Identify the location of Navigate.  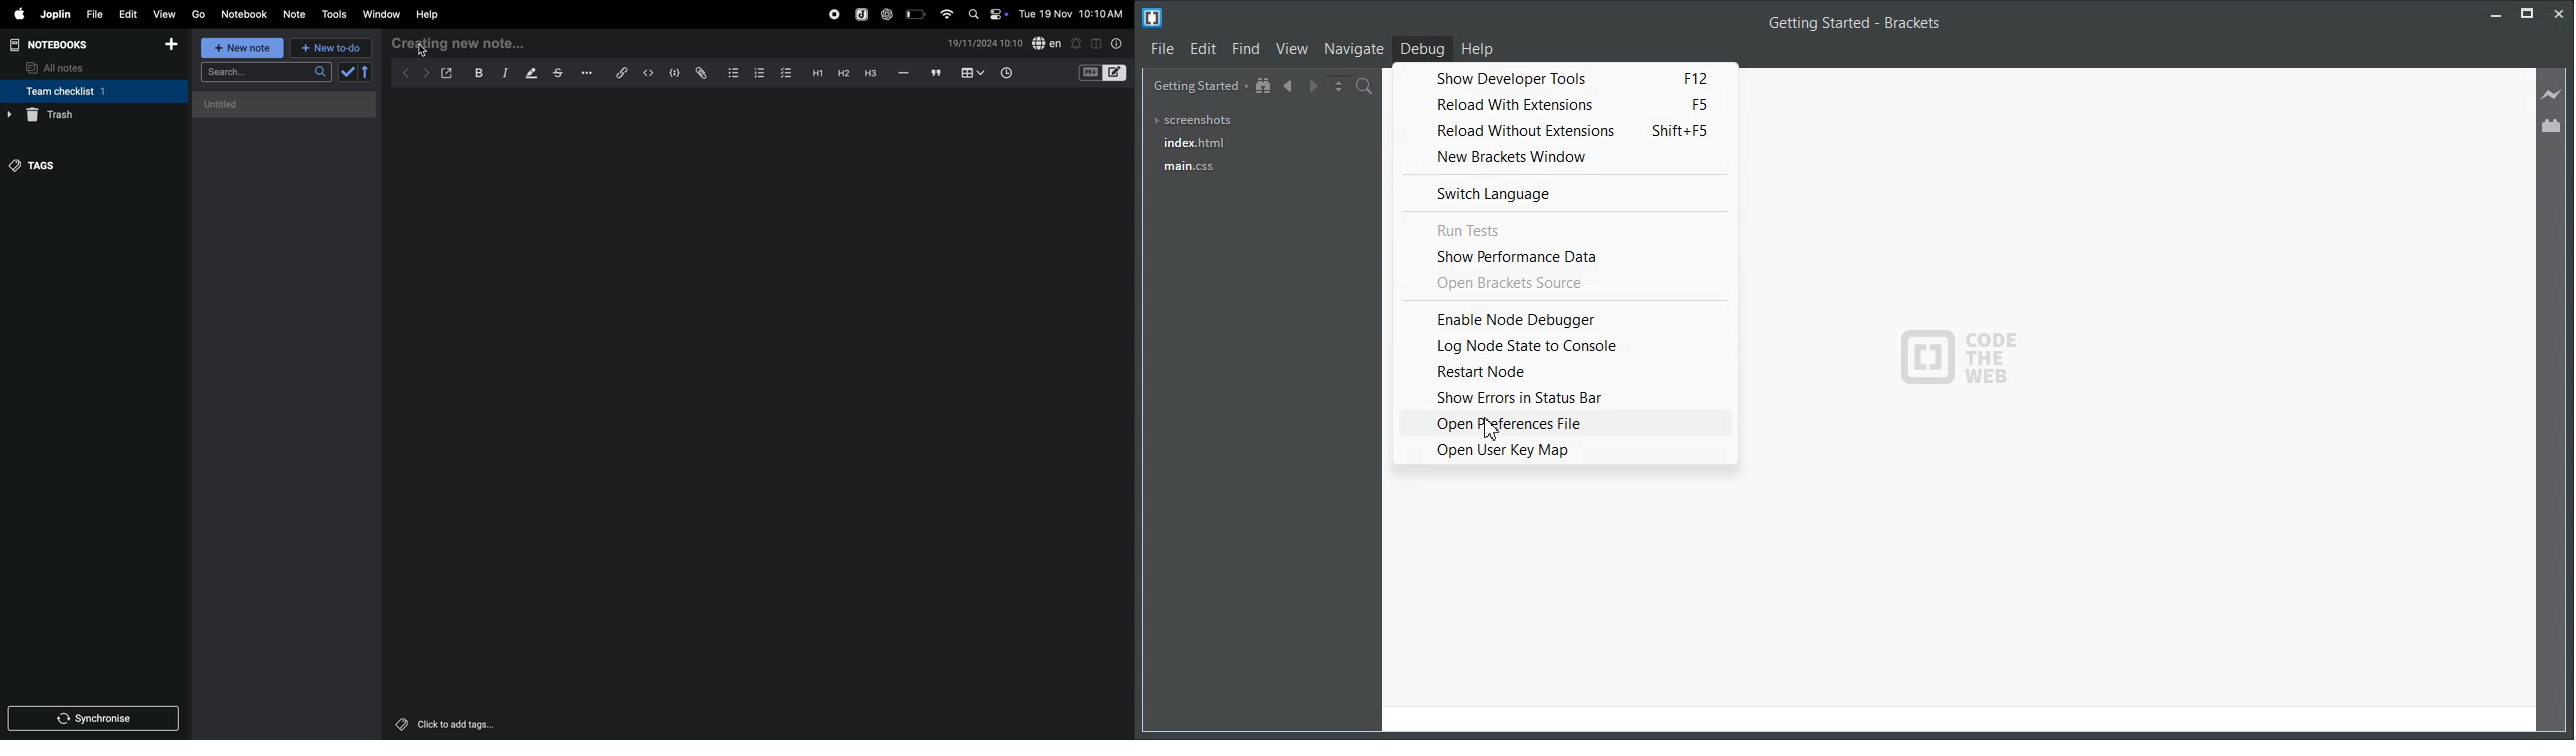
(1355, 49).